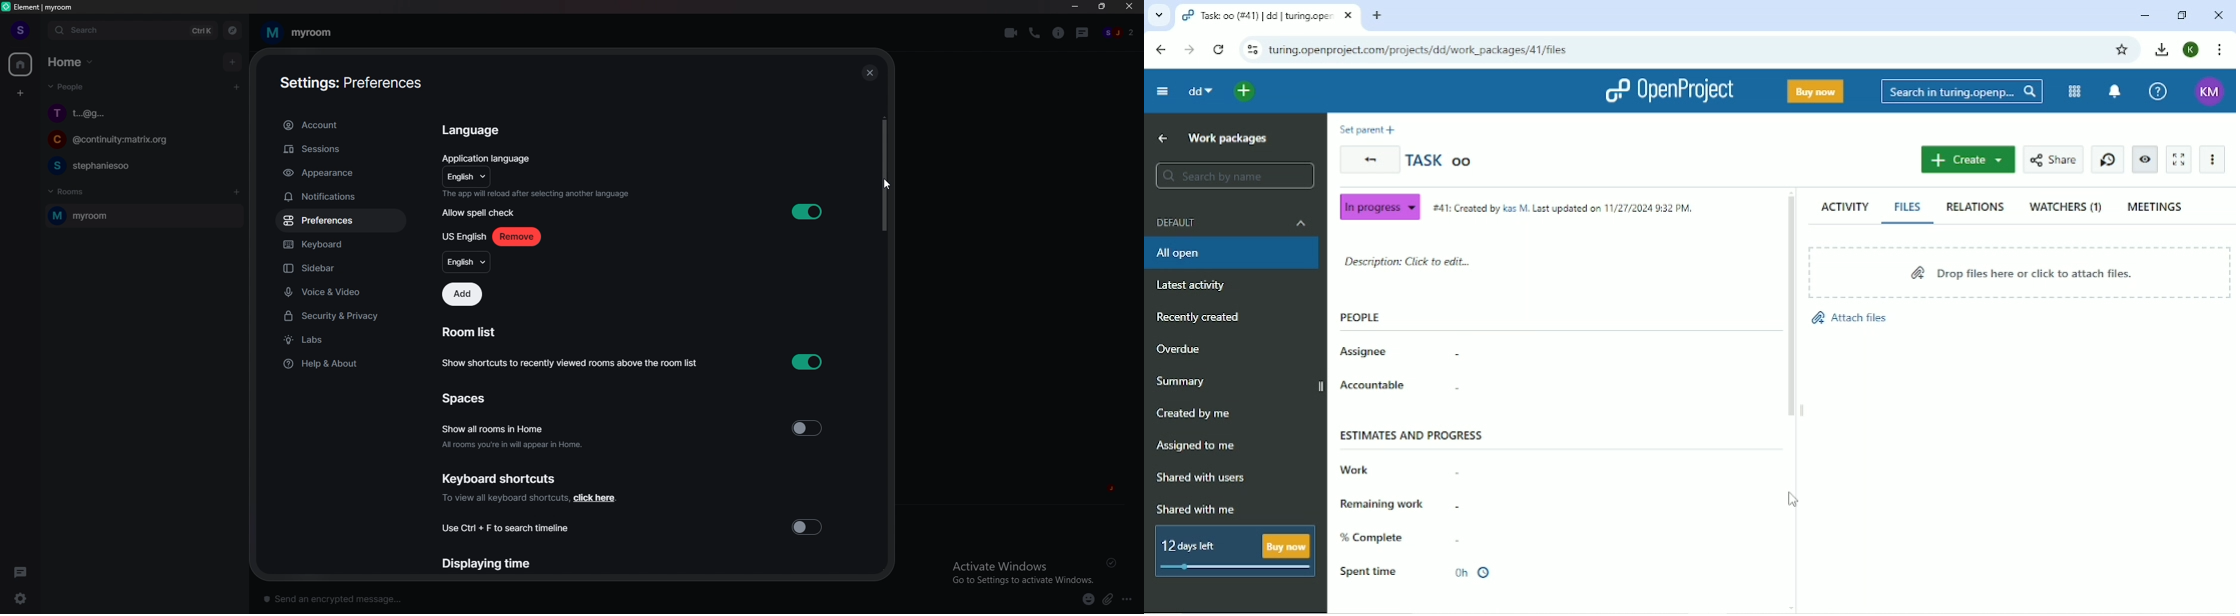 The height and width of the screenshot is (616, 2240). What do you see at coordinates (297, 33) in the screenshot?
I see `room` at bounding box center [297, 33].